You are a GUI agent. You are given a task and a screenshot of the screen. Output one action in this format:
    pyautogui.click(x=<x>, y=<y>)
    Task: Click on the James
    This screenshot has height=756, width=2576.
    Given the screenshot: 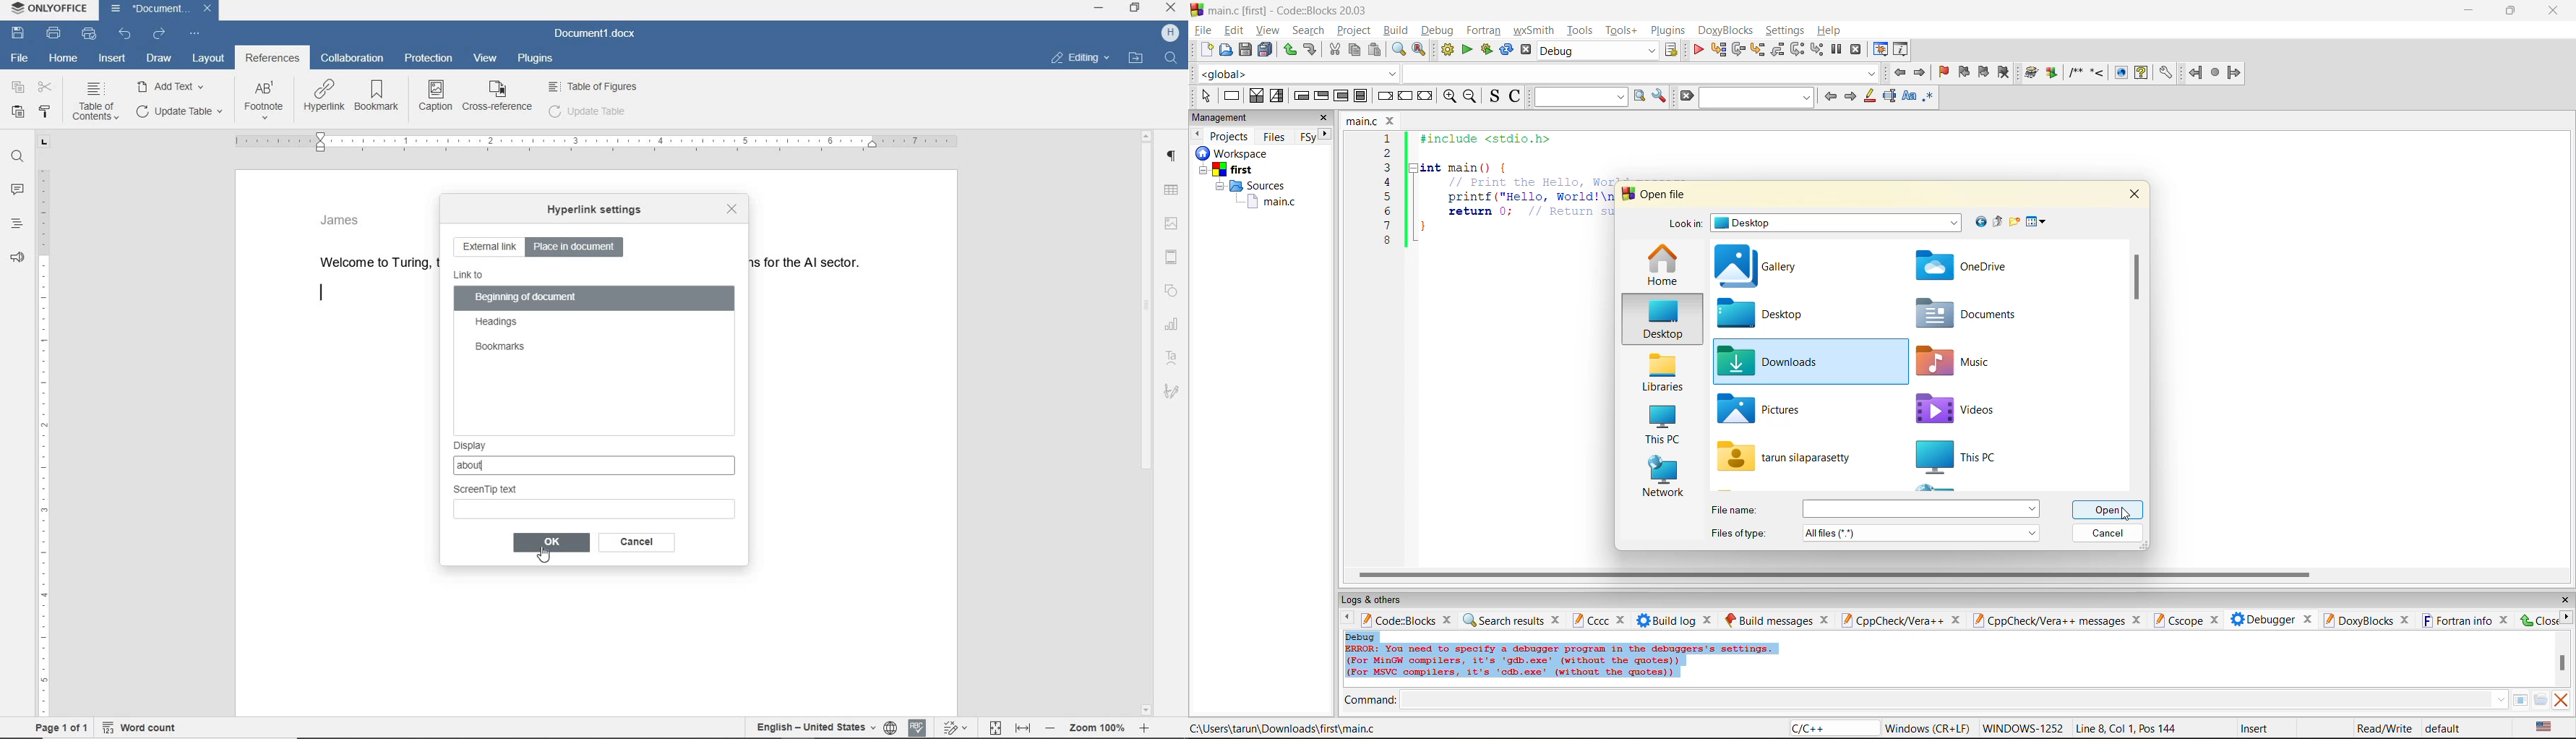 What is the action you would take?
    pyautogui.click(x=341, y=219)
    